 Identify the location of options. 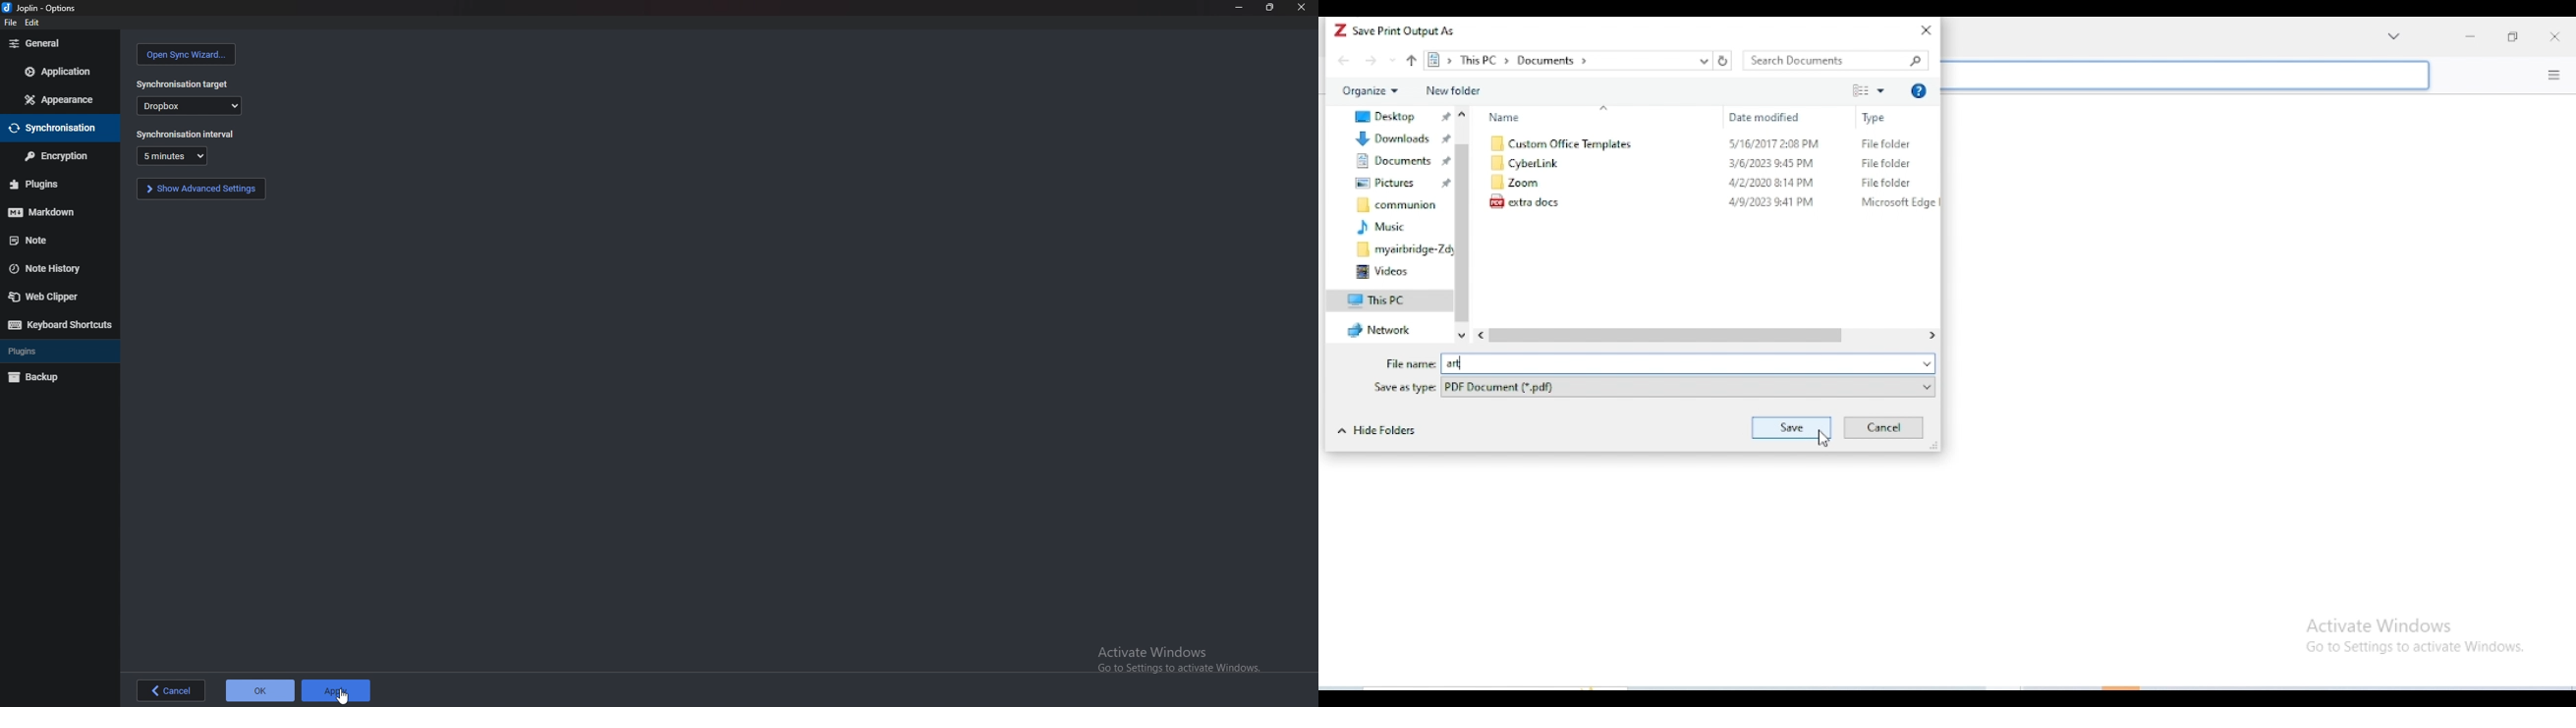
(47, 7).